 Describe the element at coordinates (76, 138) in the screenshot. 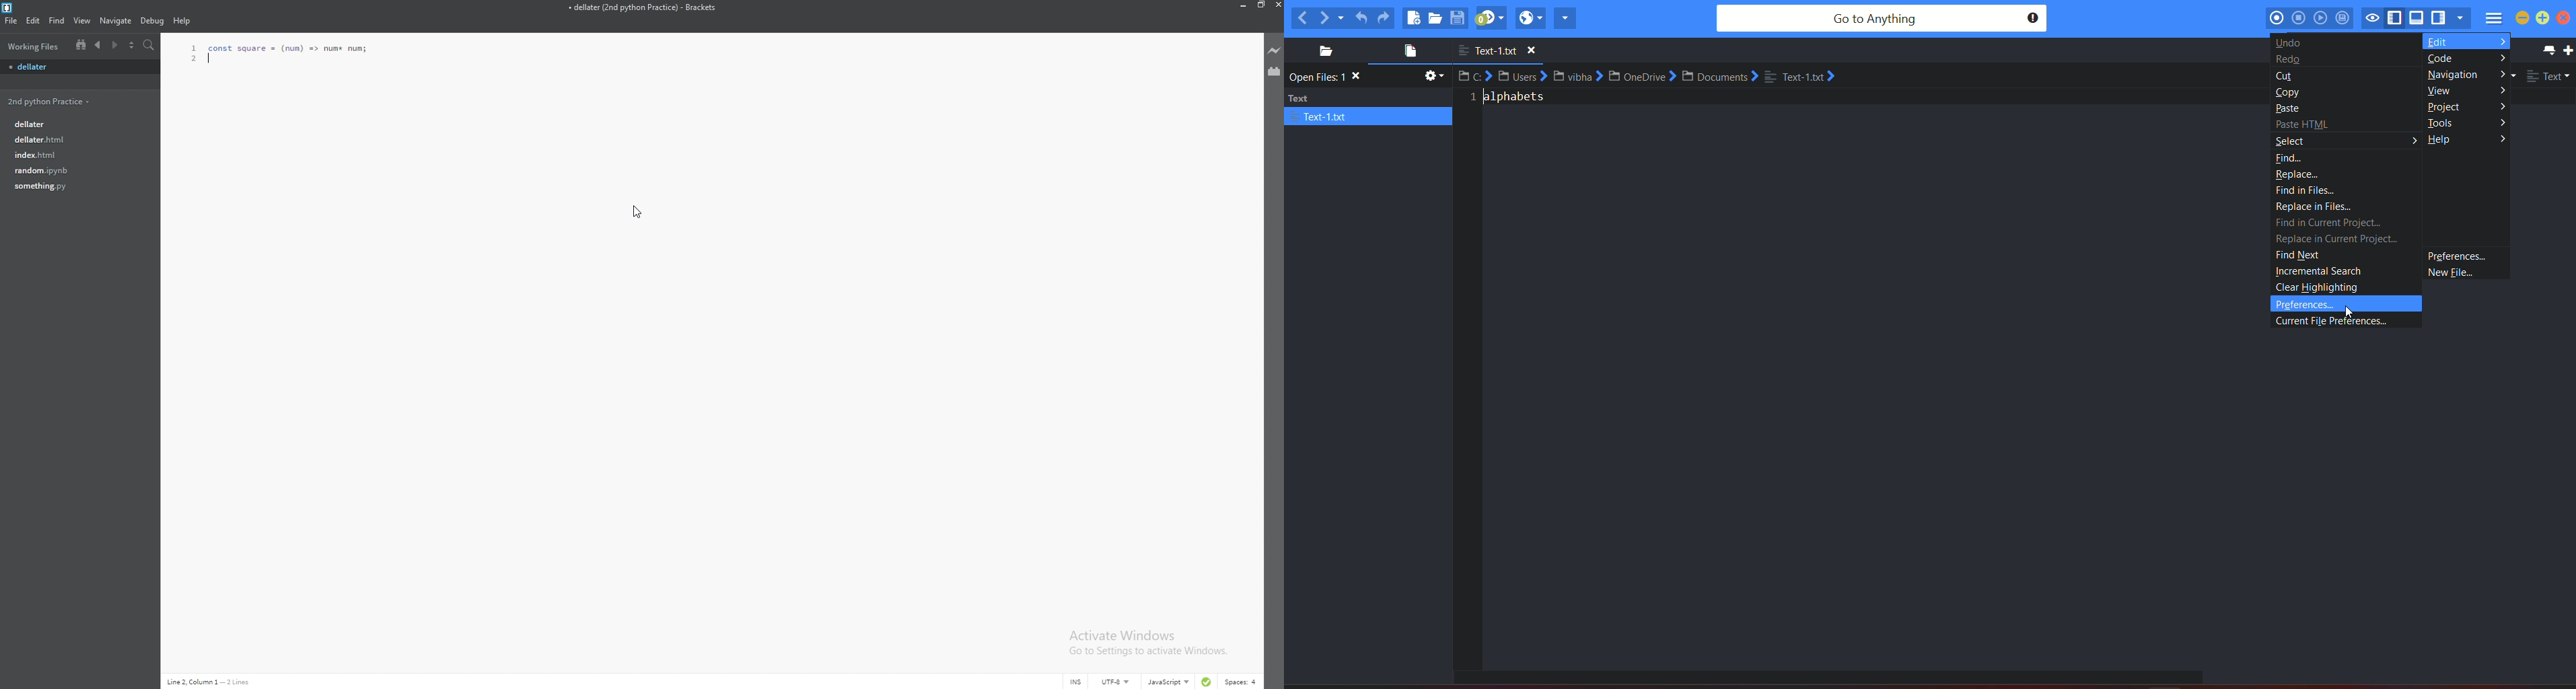

I see `file` at that location.